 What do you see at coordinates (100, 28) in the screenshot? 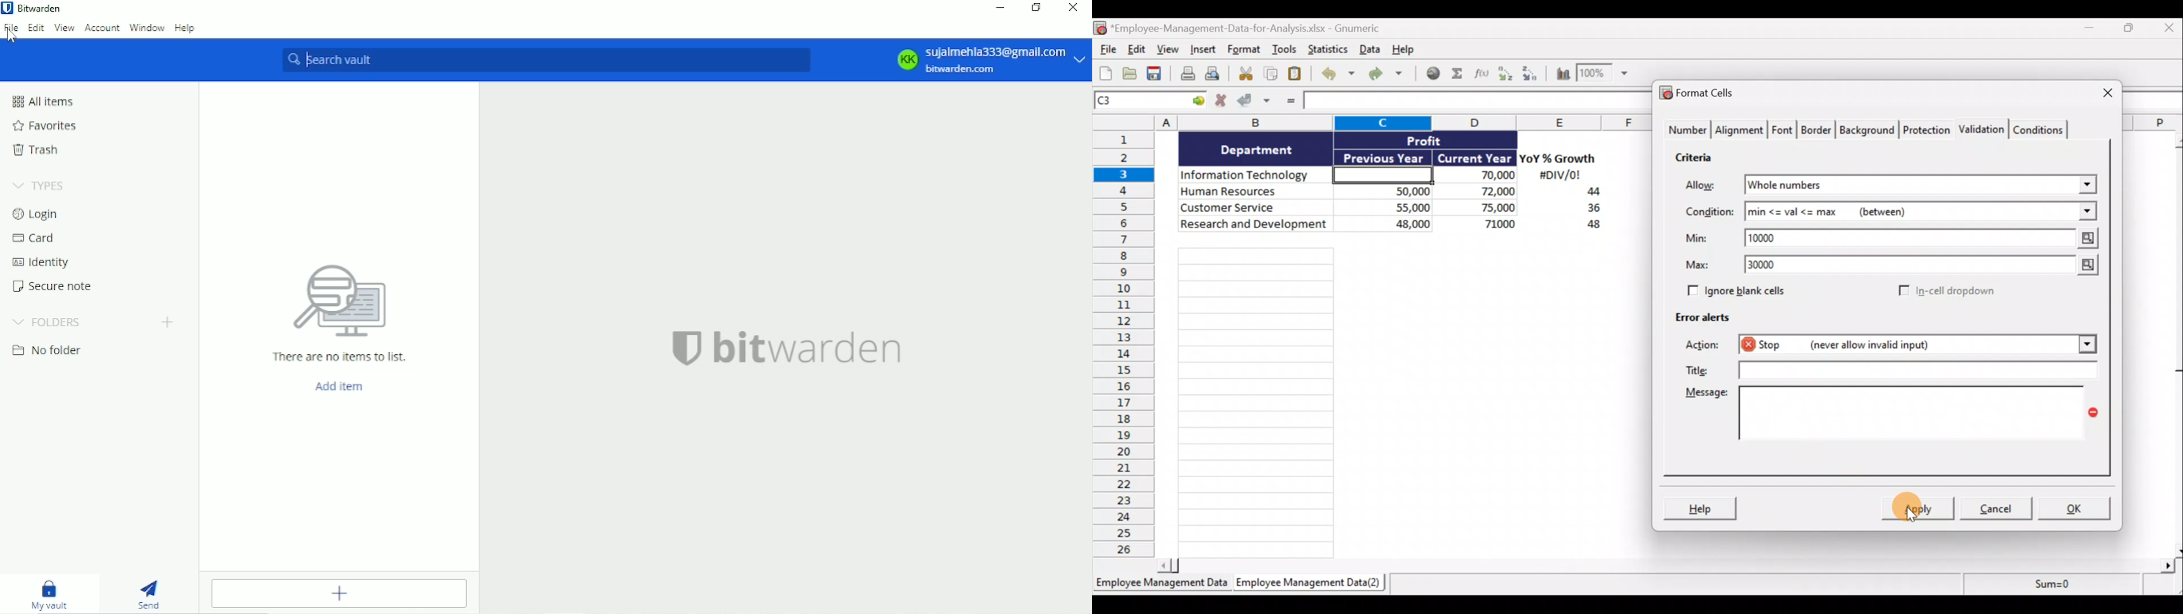
I see `Account` at bounding box center [100, 28].